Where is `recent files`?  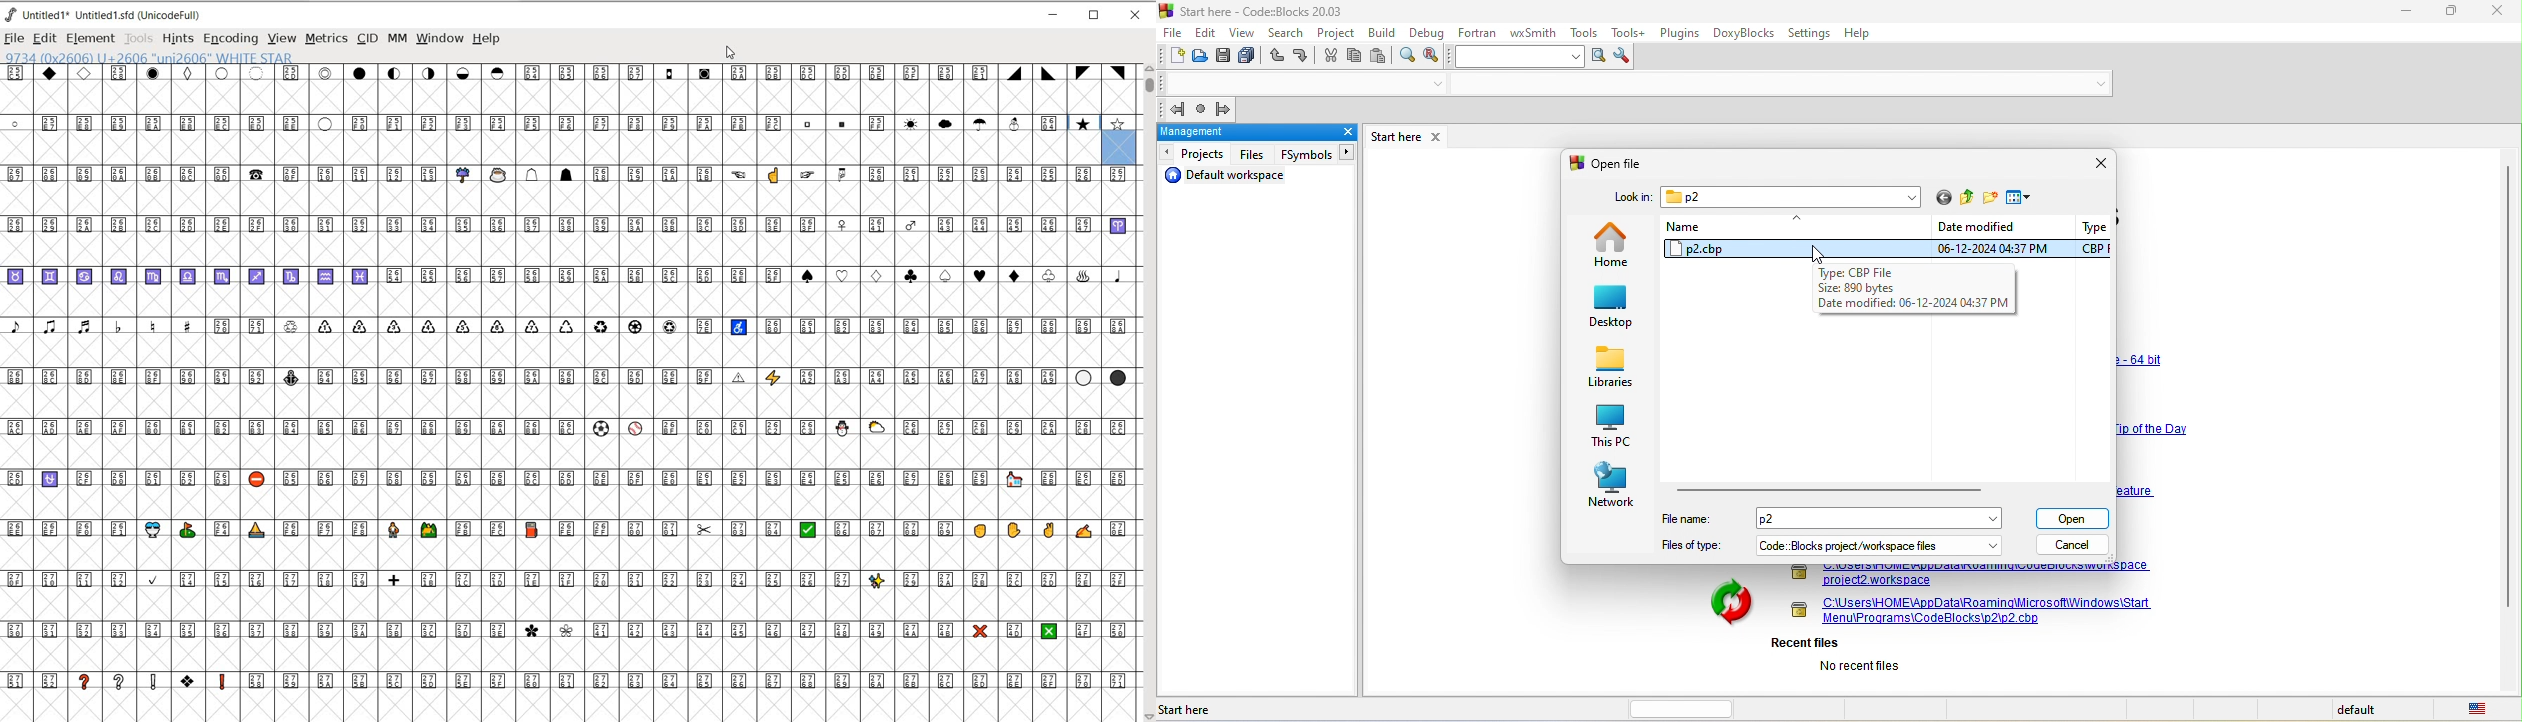
recent files is located at coordinates (1837, 655).